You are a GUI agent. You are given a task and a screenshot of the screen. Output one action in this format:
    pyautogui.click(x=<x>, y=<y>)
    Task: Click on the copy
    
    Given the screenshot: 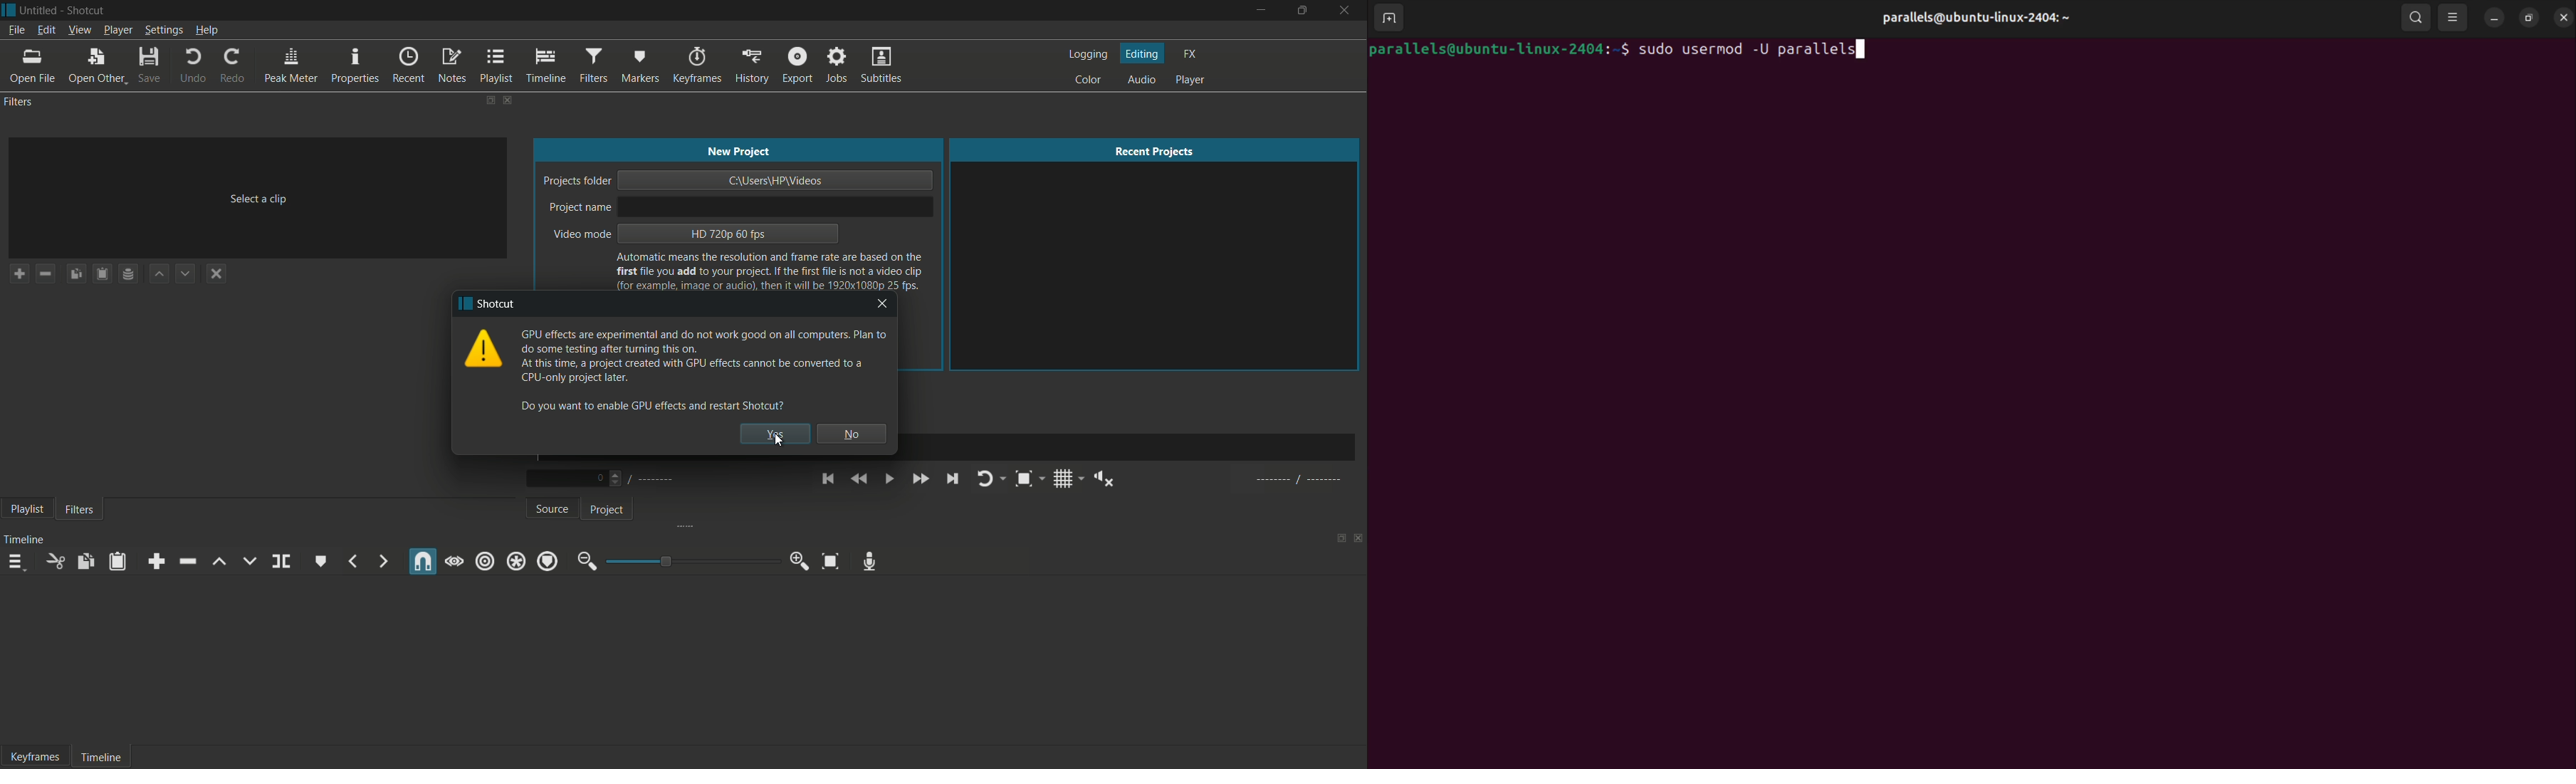 What is the action you would take?
    pyautogui.click(x=86, y=563)
    